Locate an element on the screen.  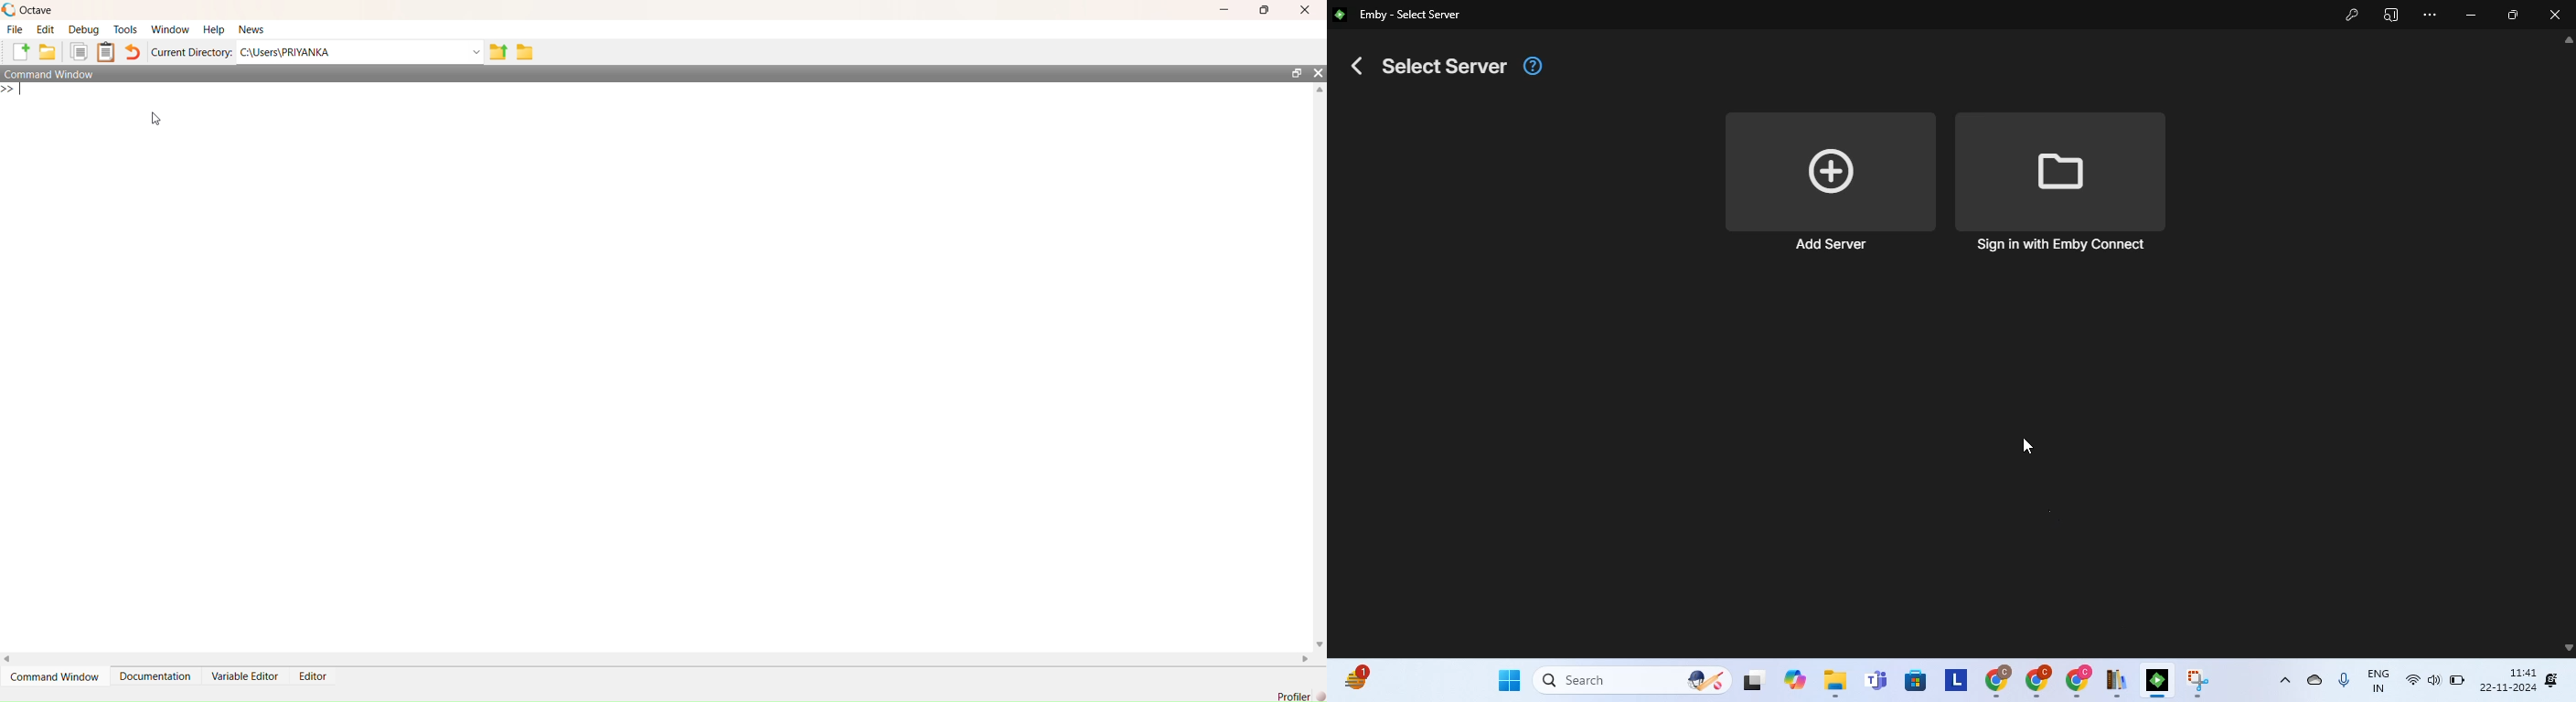
maximise is located at coordinates (1293, 70).